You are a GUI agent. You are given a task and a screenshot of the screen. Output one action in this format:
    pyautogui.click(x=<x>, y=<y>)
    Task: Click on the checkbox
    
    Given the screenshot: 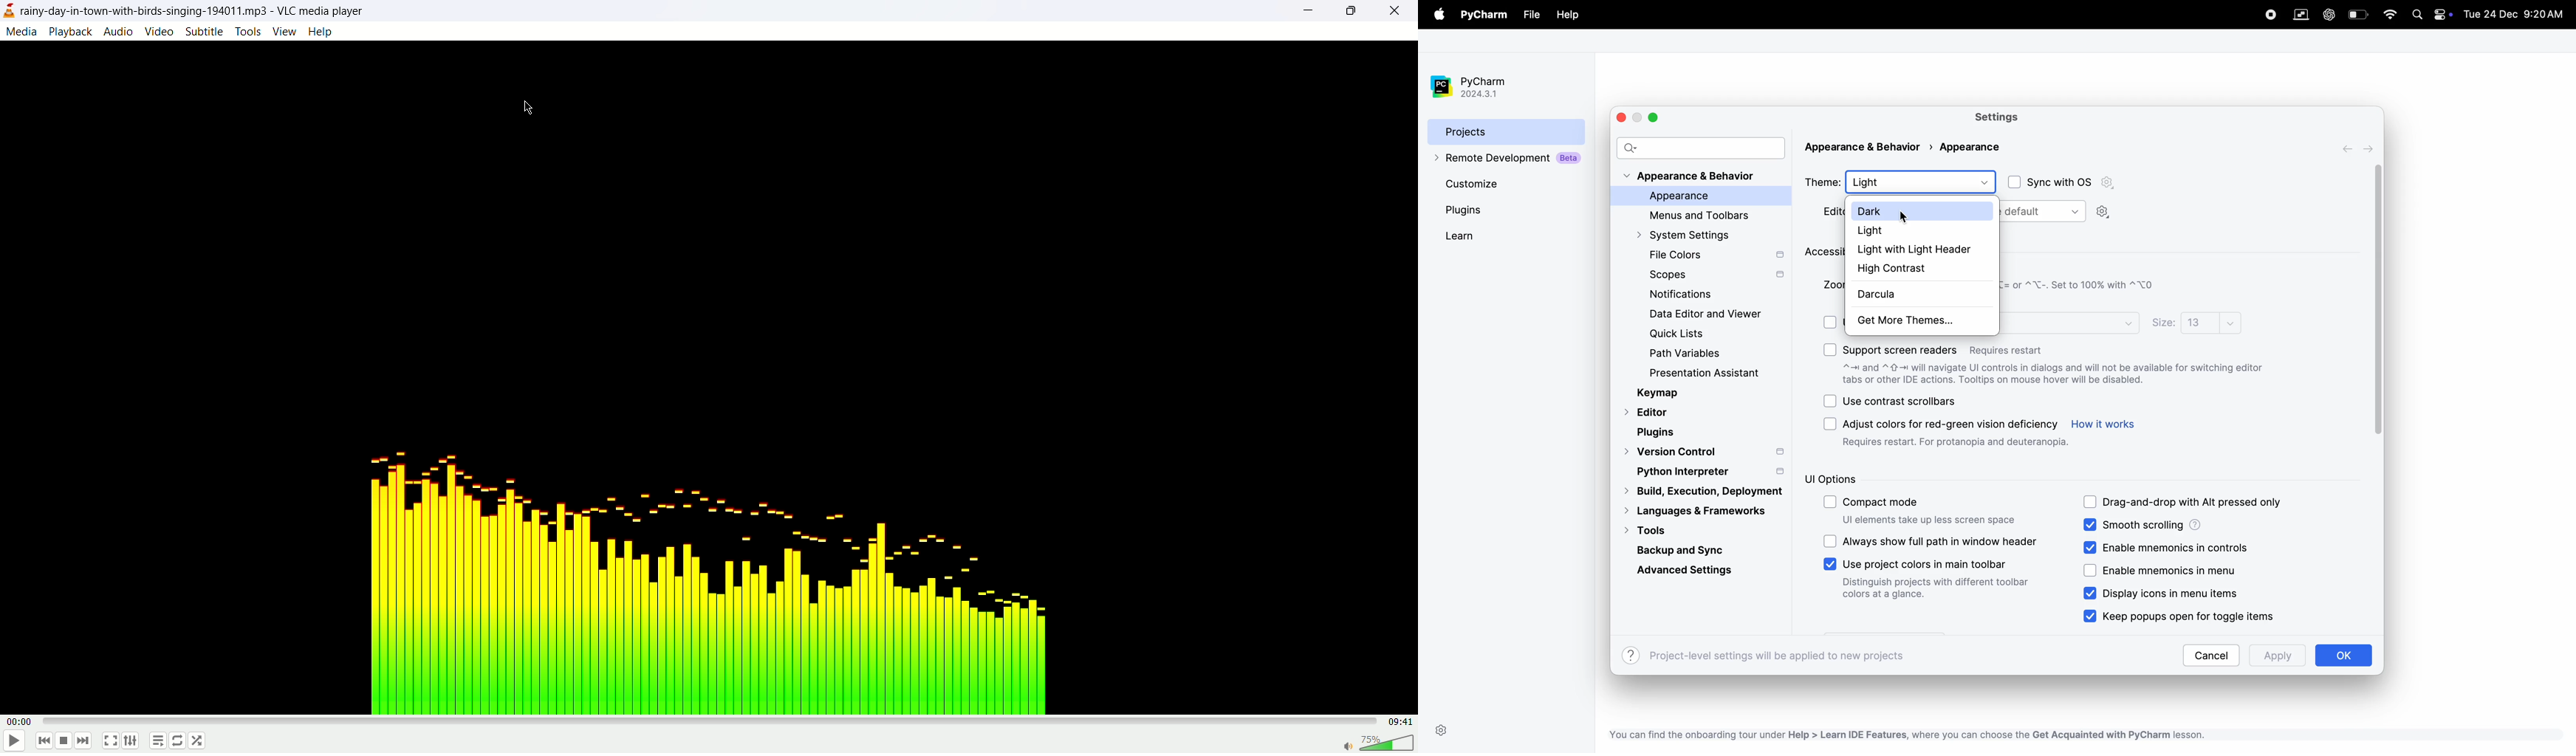 What is the action you would take?
    pyautogui.click(x=1832, y=424)
    